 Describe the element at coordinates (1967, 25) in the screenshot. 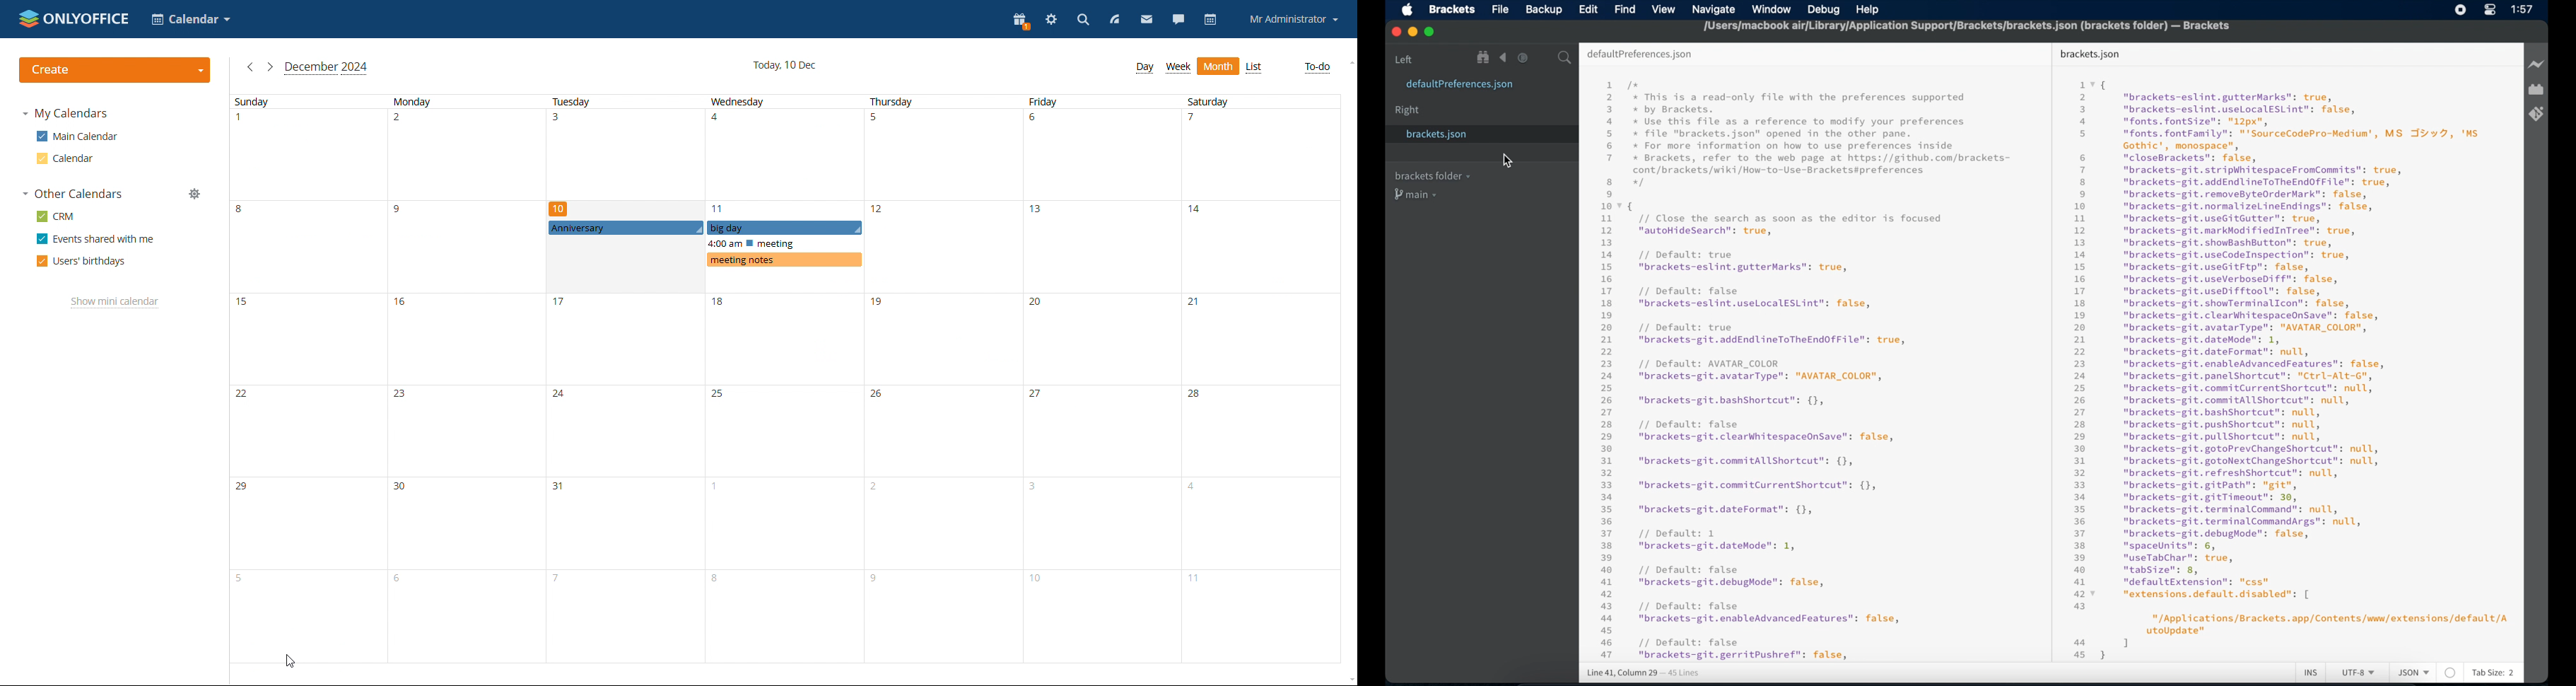

I see `/Users/macbook air/Library/Application Support/Brackets/brackets.json (brackets folder) — Brackets` at that location.